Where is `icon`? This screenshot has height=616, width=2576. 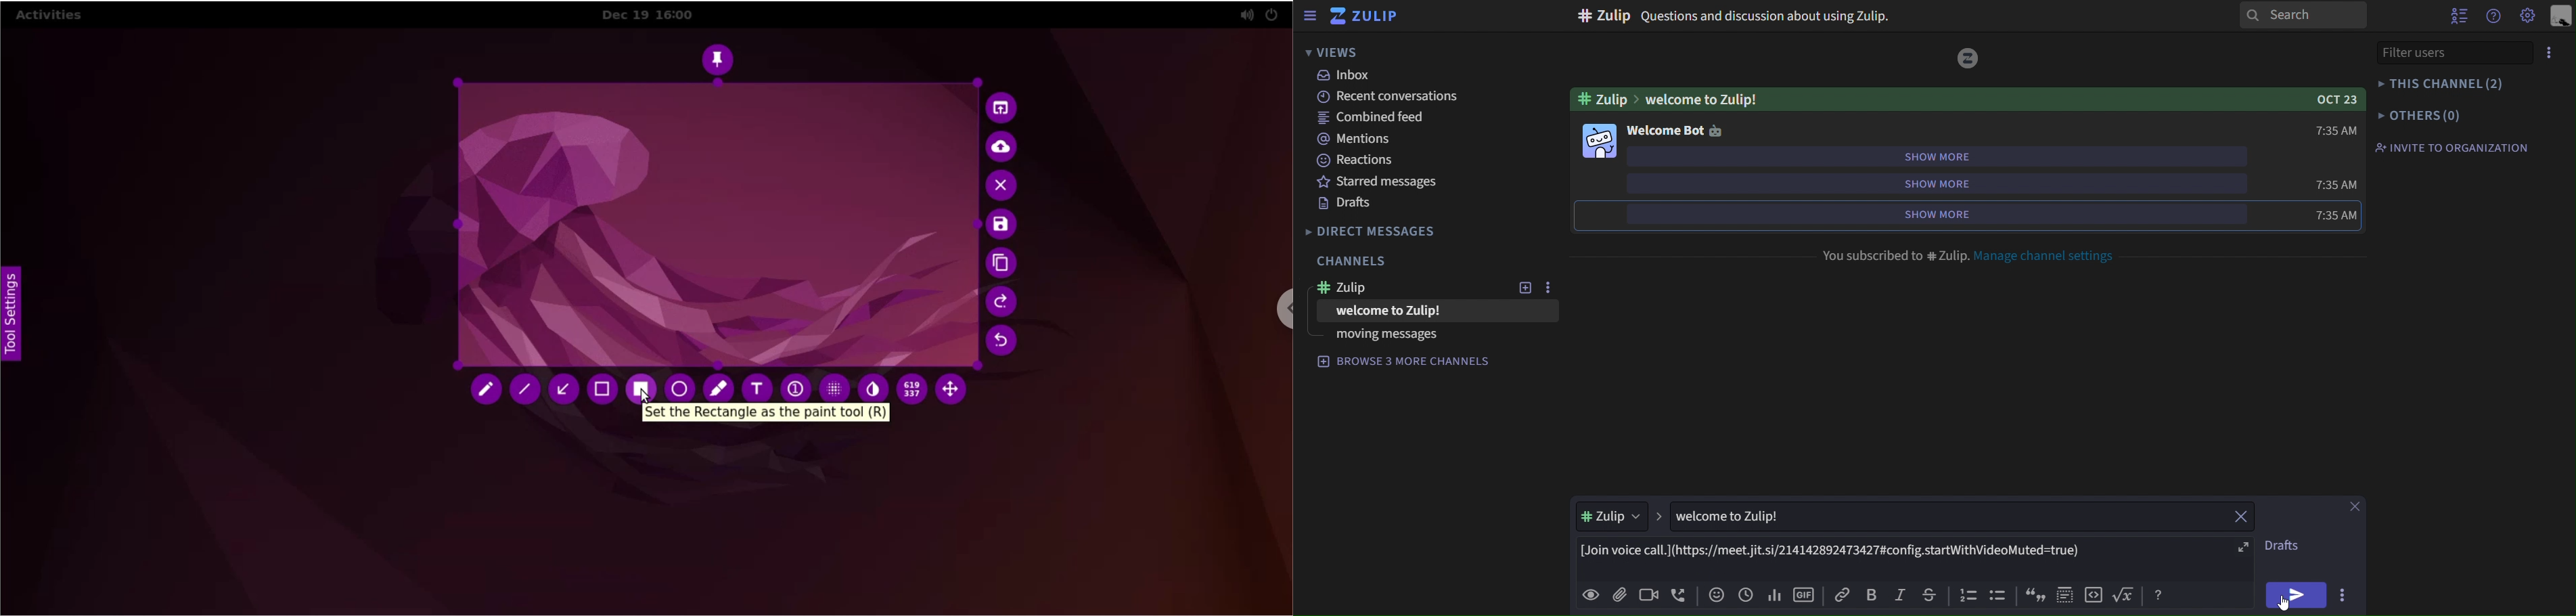
icon is located at coordinates (1970, 595).